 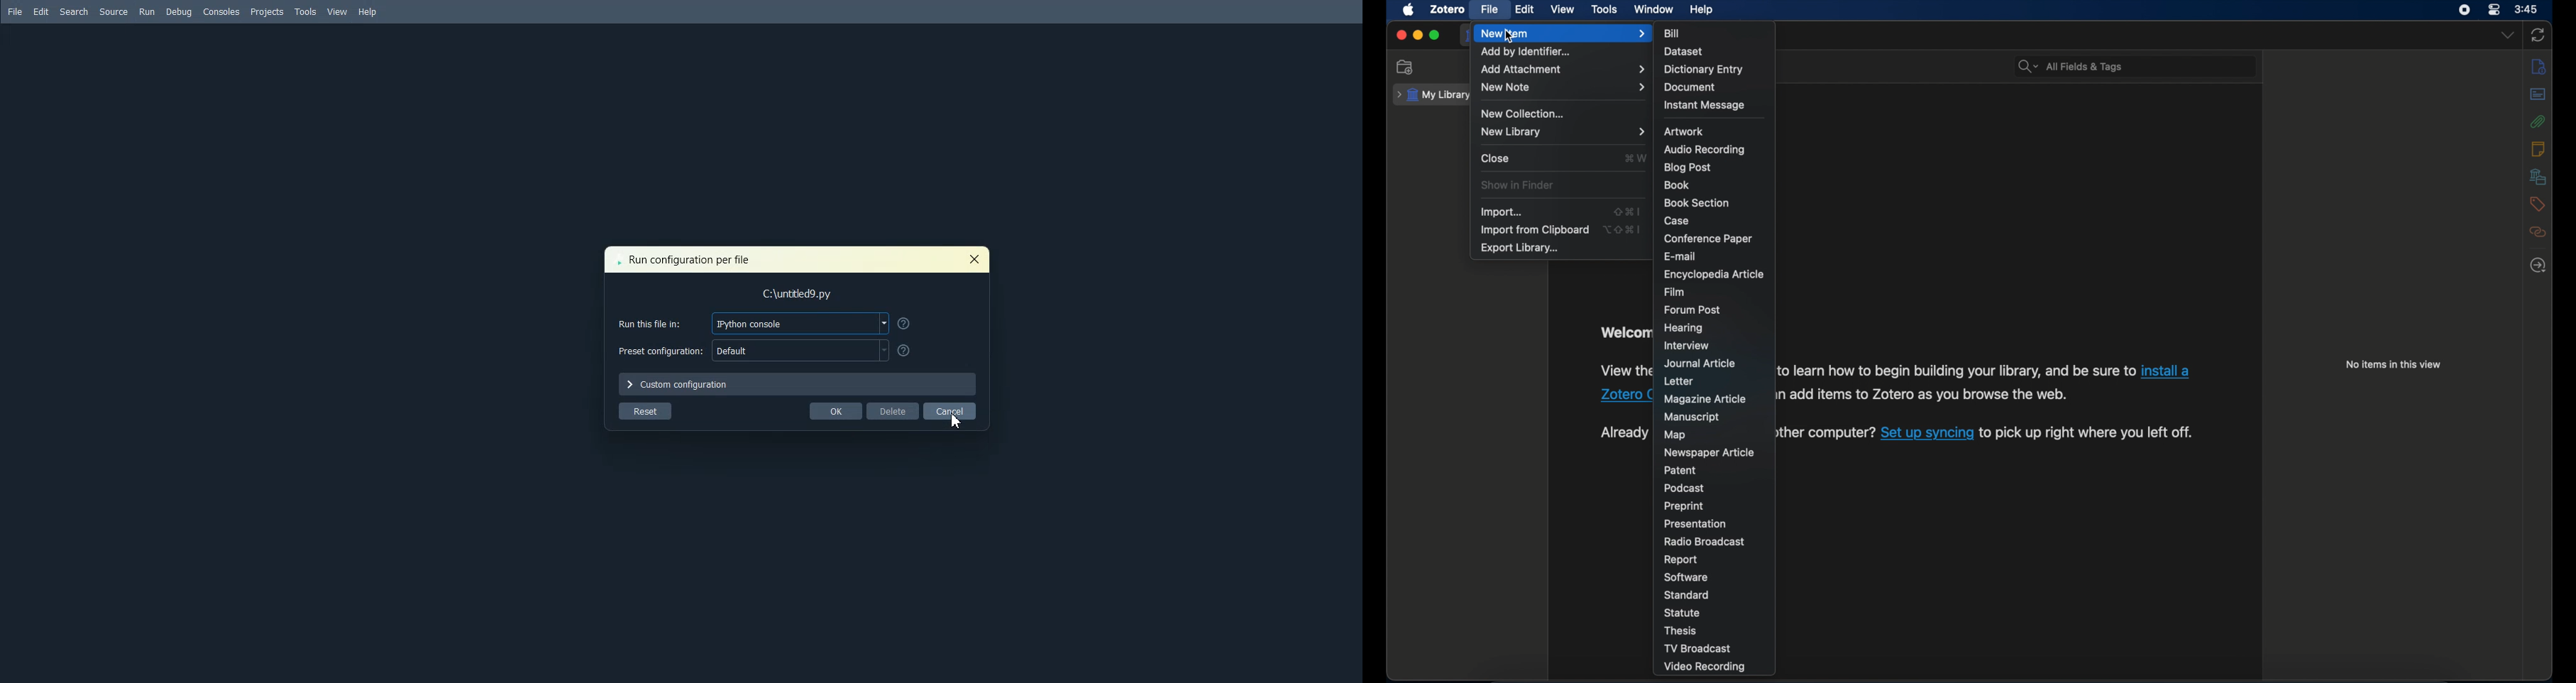 I want to click on info, so click(x=2539, y=66).